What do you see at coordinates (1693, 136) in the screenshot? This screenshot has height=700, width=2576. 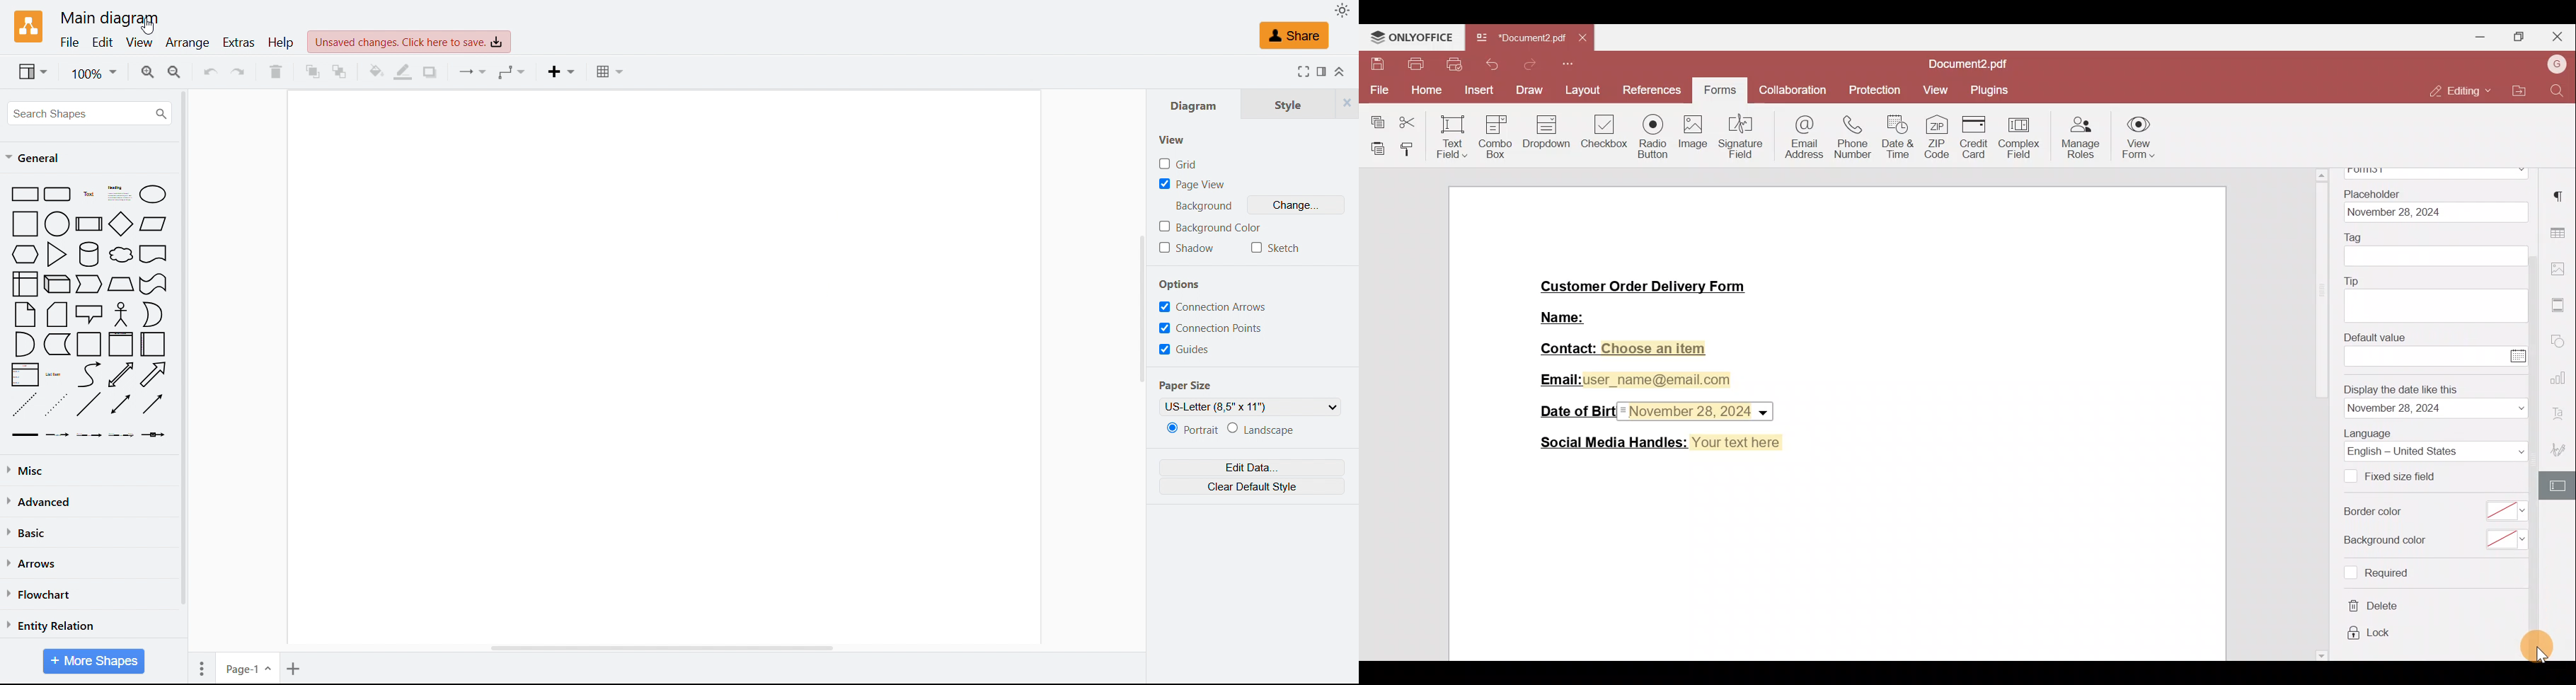 I see `Image` at bounding box center [1693, 136].